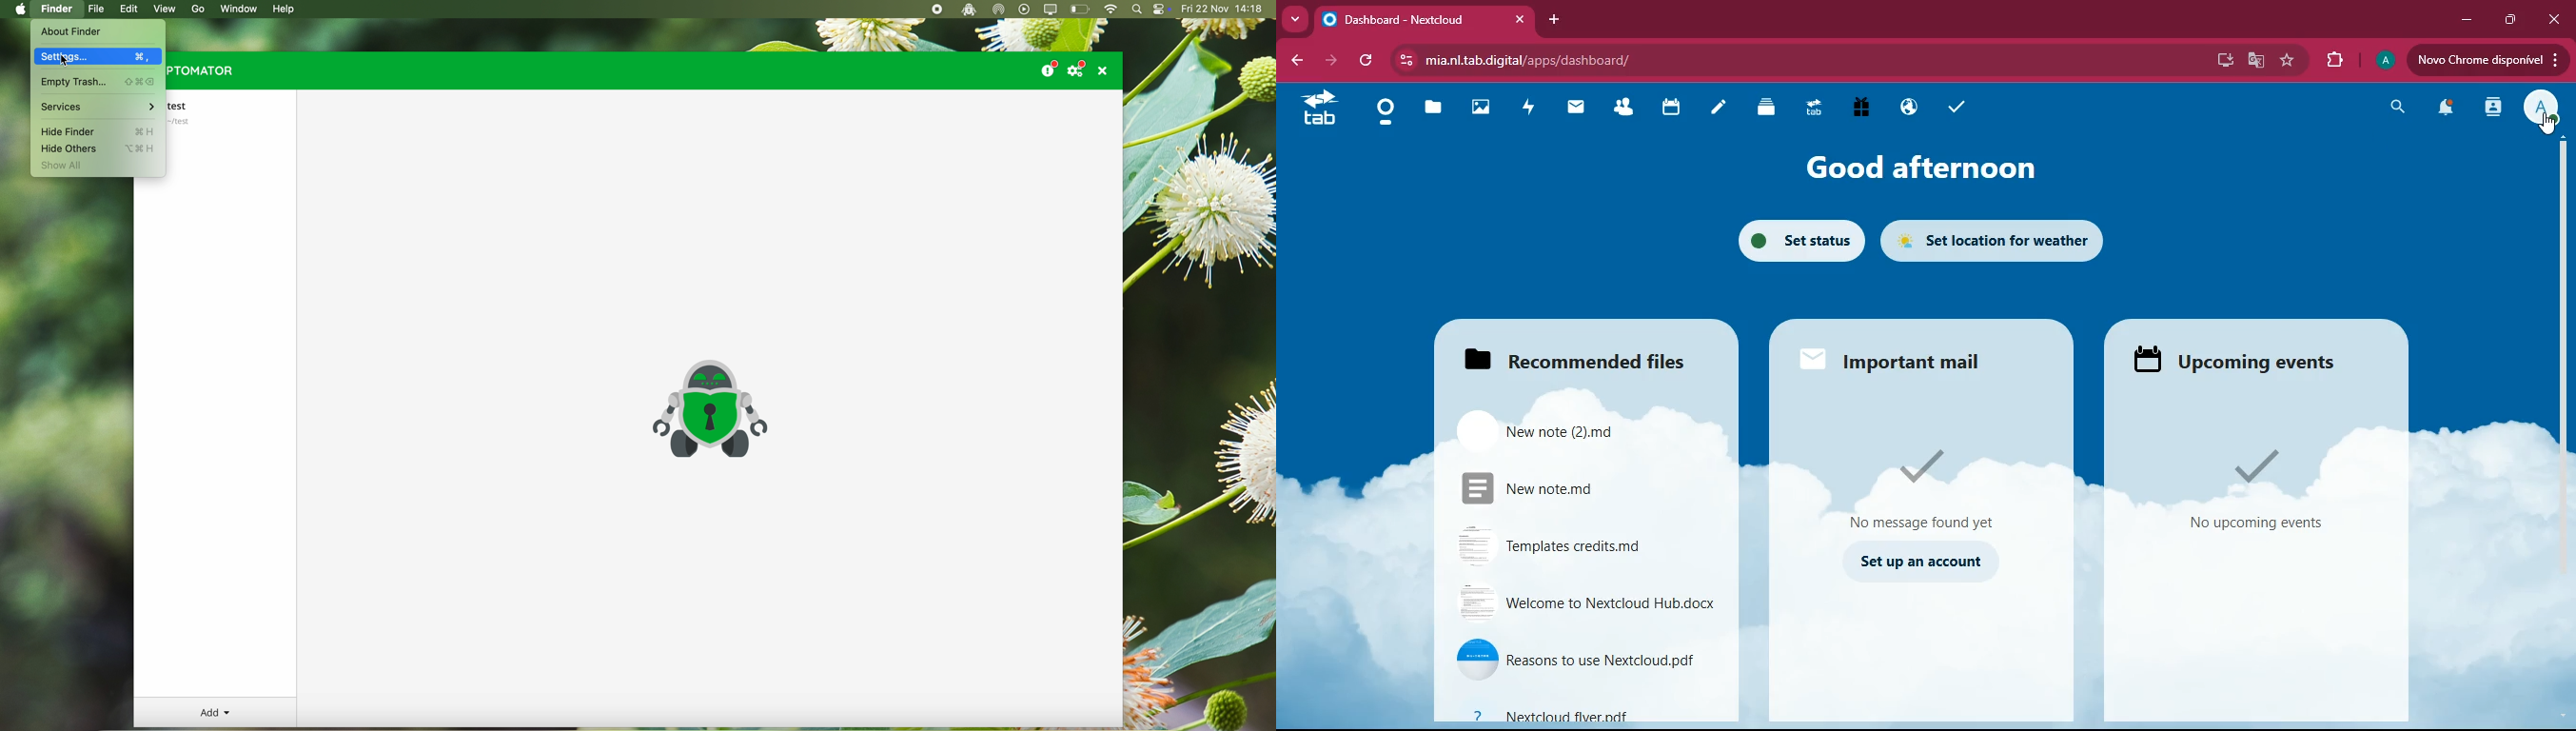  I want to click on desktop, so click(2222, 60).